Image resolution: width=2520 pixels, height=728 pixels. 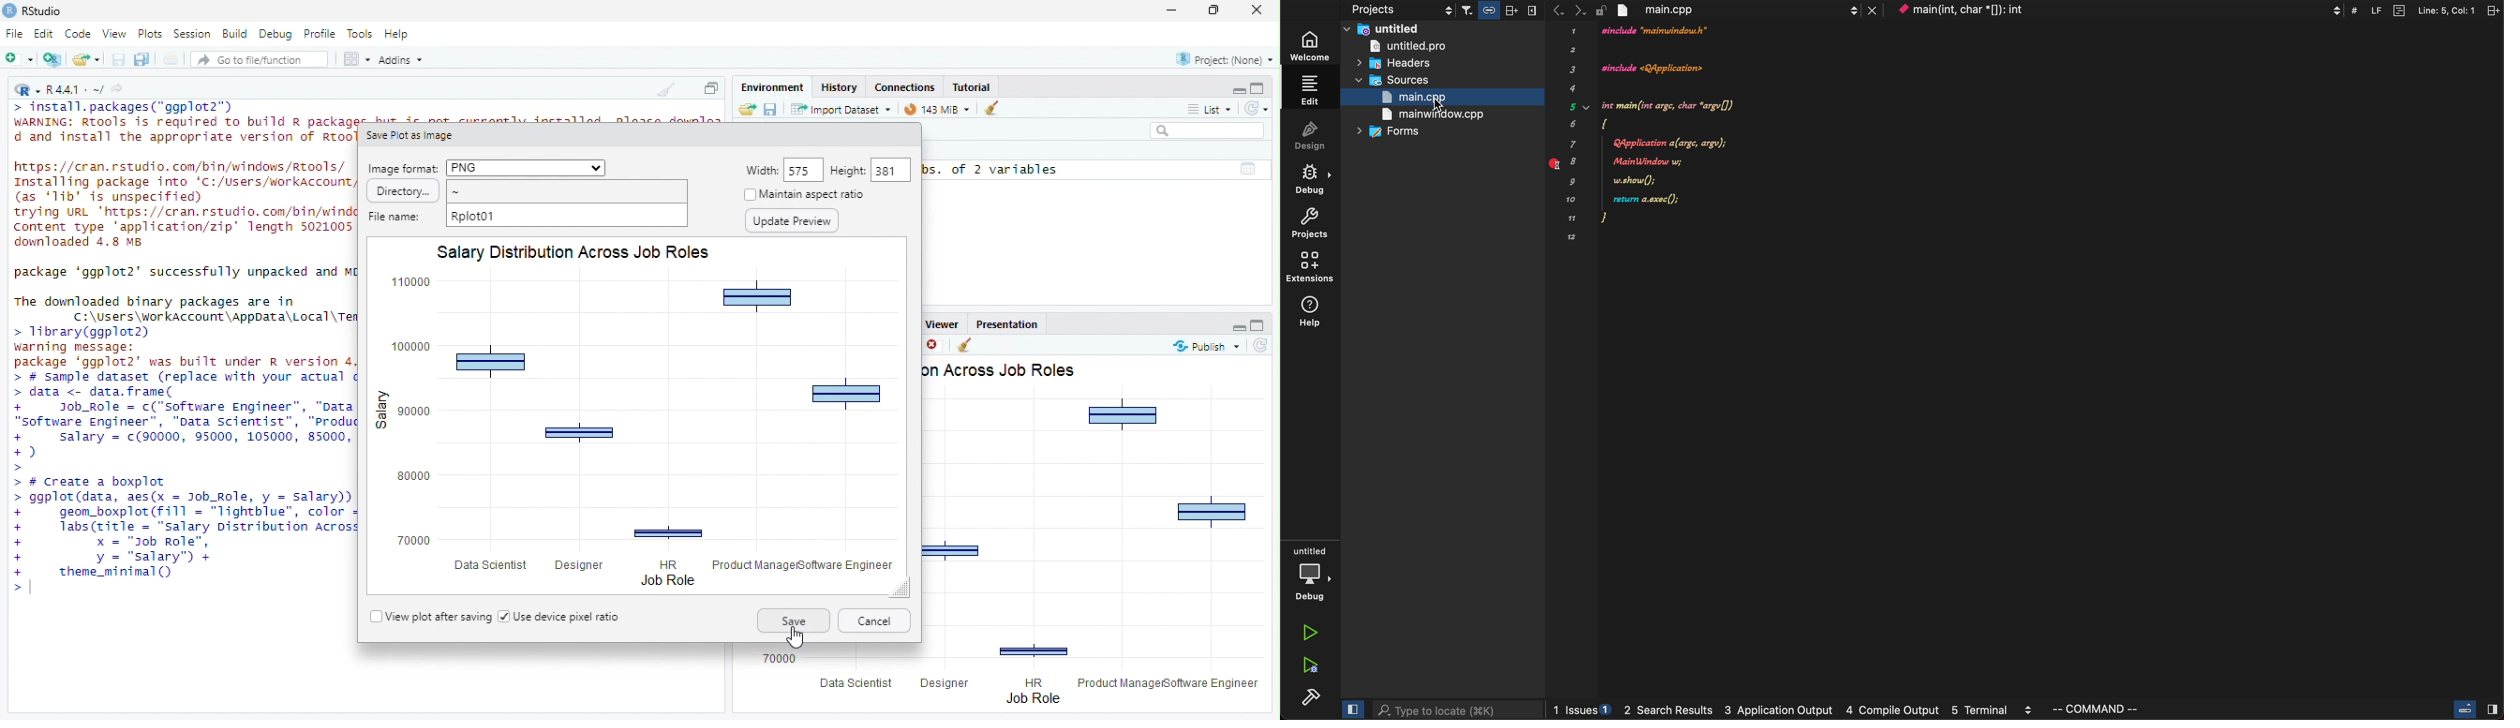 I want to click on Clear objects from the workspace, so click(x=994, y=109).